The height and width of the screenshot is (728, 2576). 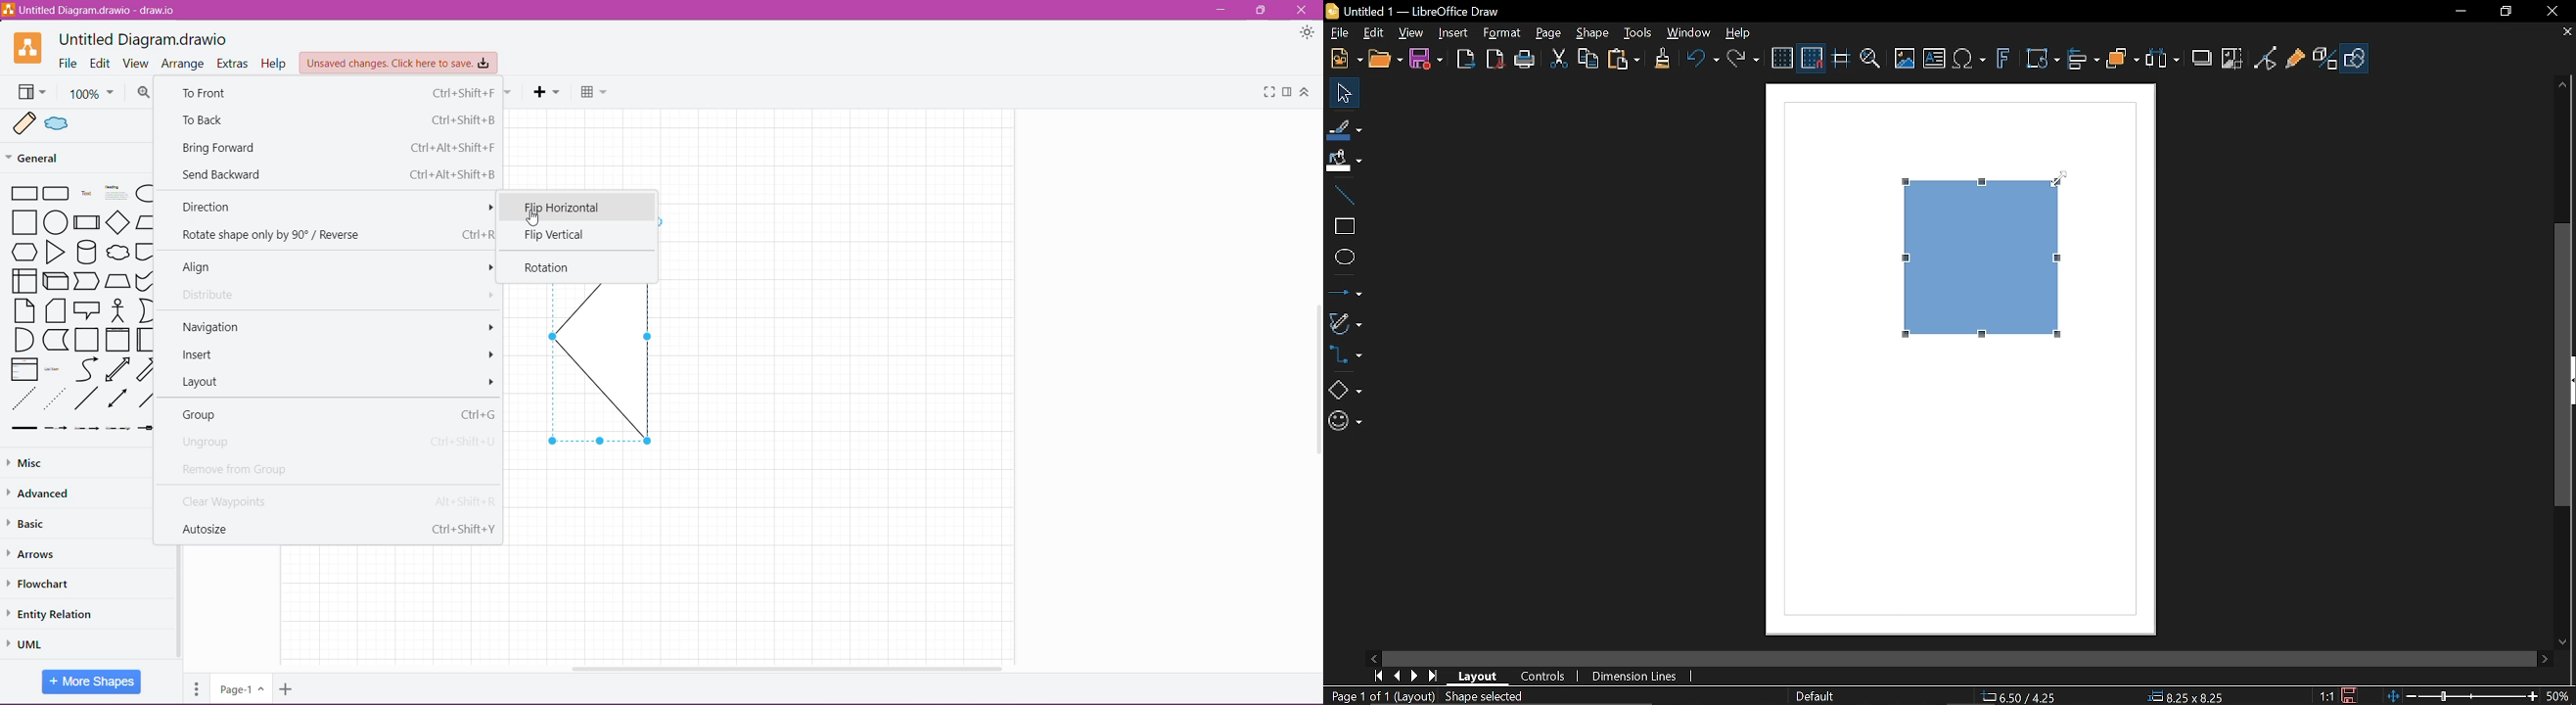 What do you see at coordinates (1345, 161) in the screenshot?
I see `Fill color` at bounding box center [1345, 161].